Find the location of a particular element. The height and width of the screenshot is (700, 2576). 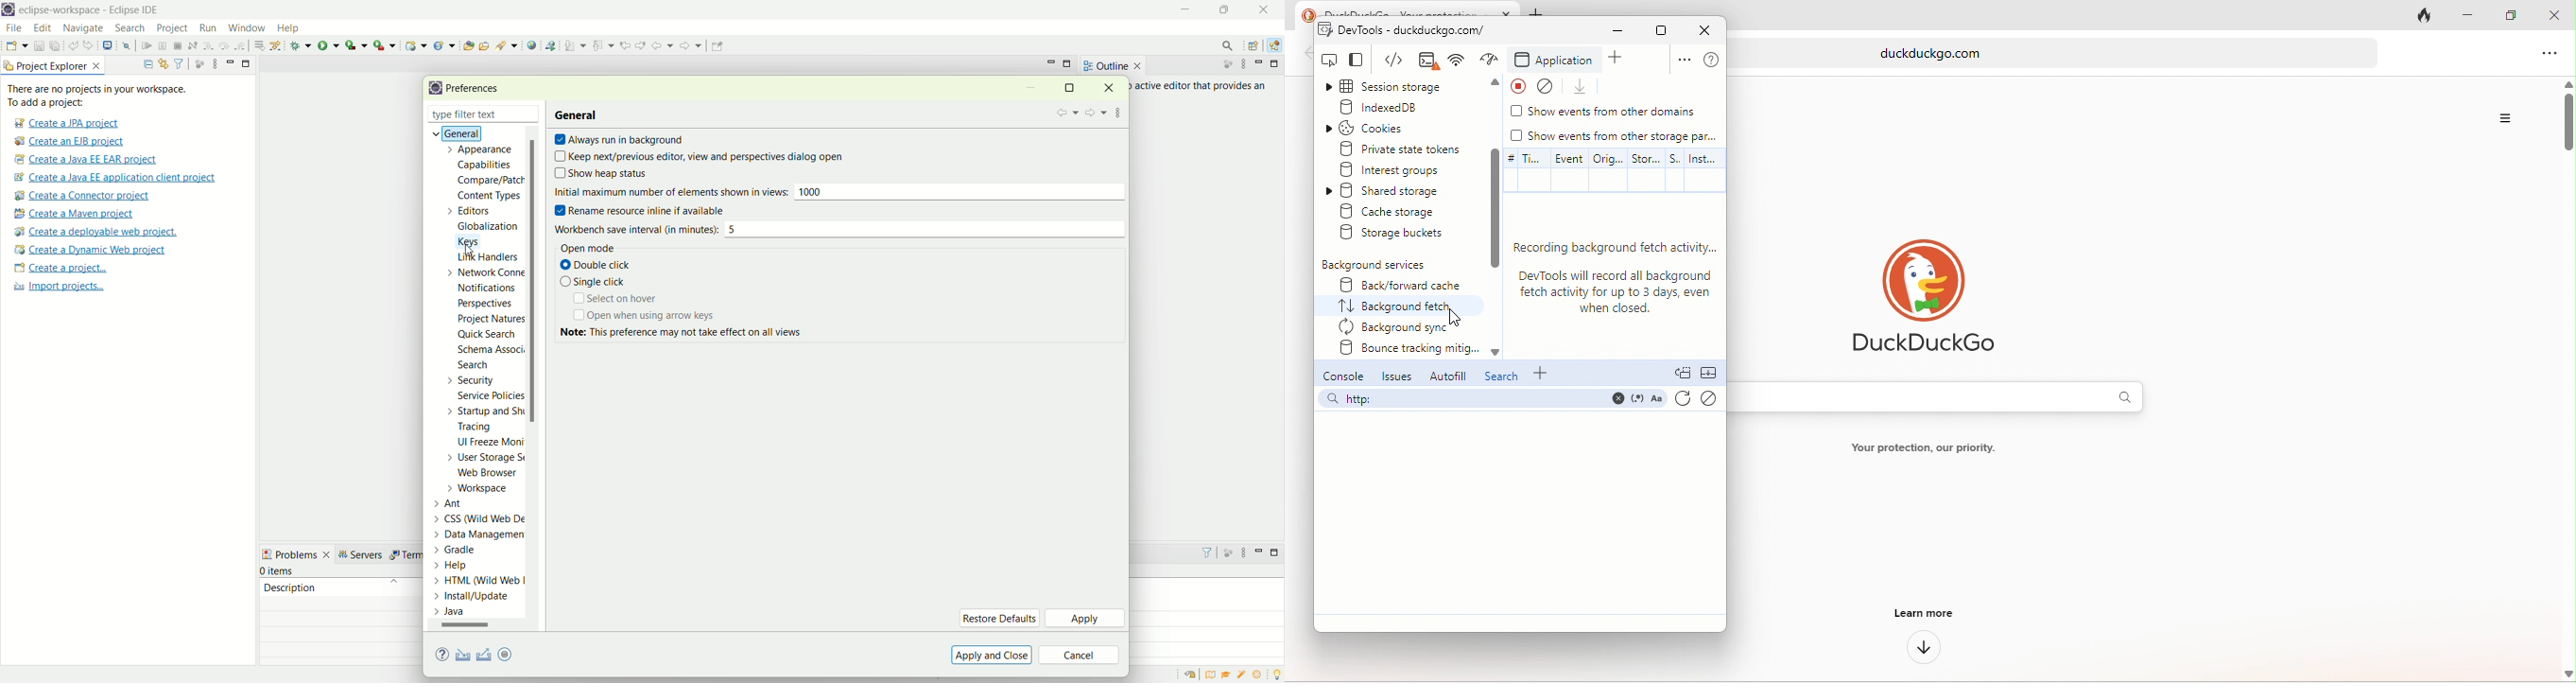

storage key is located at coordinates (1647, 169).